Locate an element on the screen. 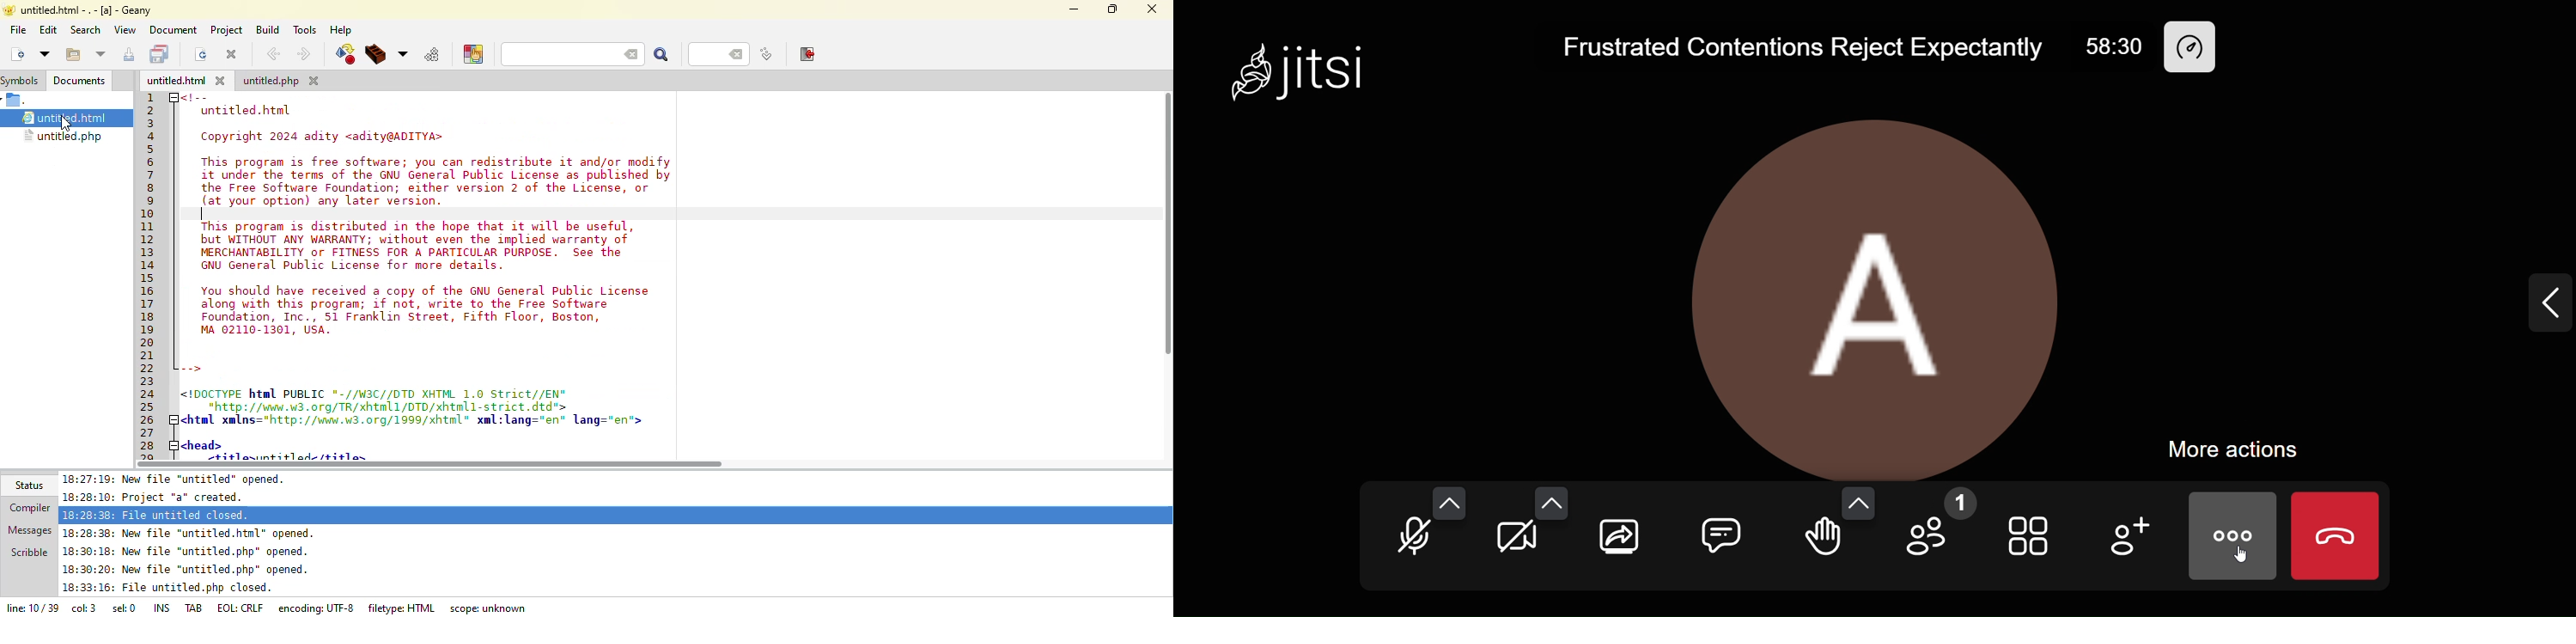 Image resolution: width=2576 pixels, height=644 pixels. open existing is located at coordinates (76, 54).